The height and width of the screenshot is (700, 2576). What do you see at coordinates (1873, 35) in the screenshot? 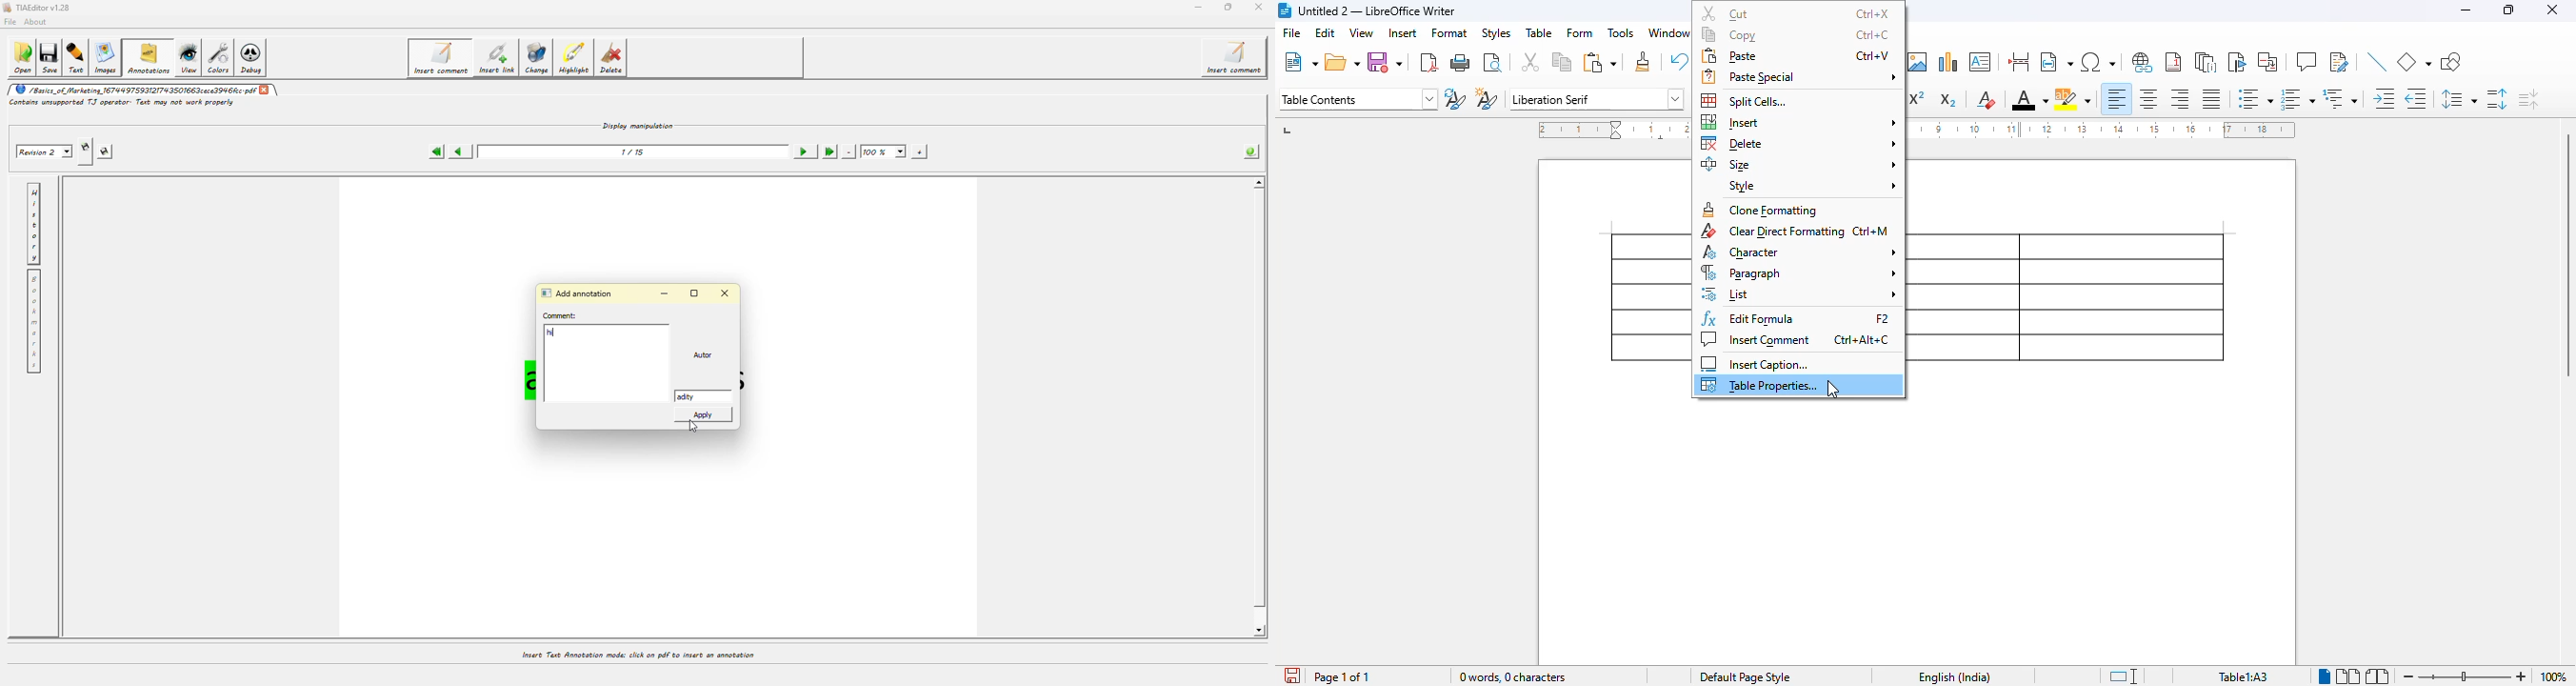
I see `shortcut for copy` at bounding box center [1873, 35].